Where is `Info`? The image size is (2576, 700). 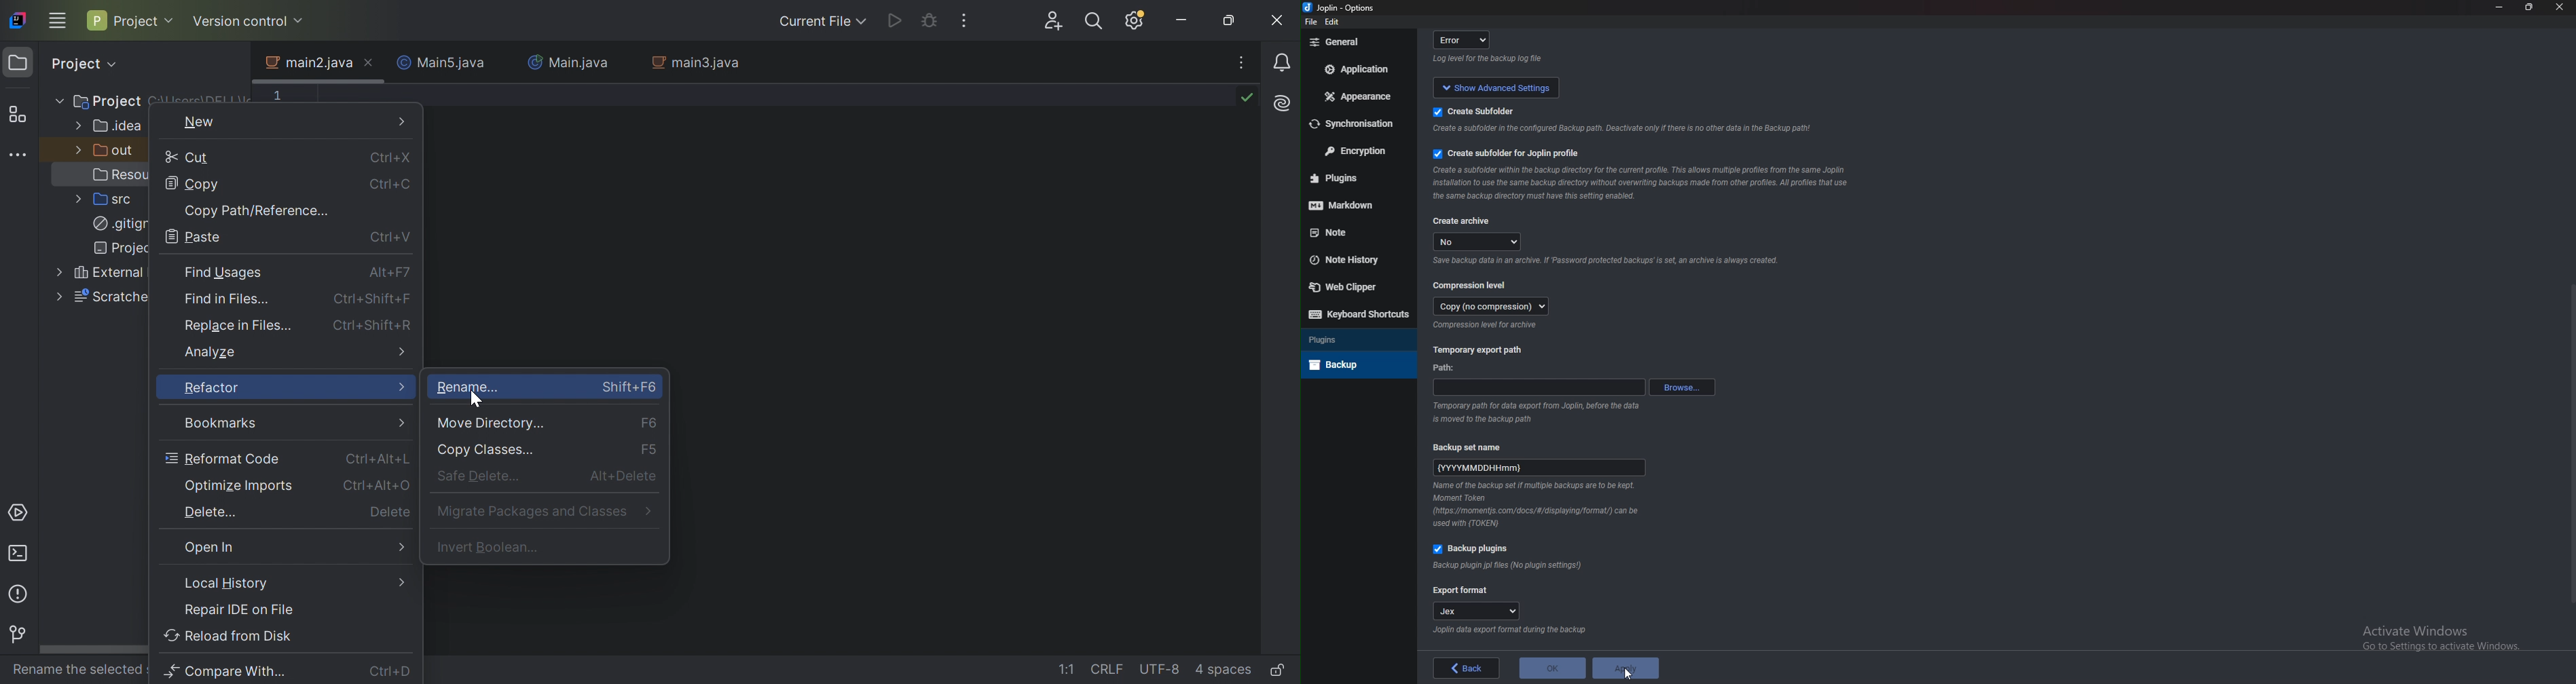 Info is located at coordinates (1640, 184).